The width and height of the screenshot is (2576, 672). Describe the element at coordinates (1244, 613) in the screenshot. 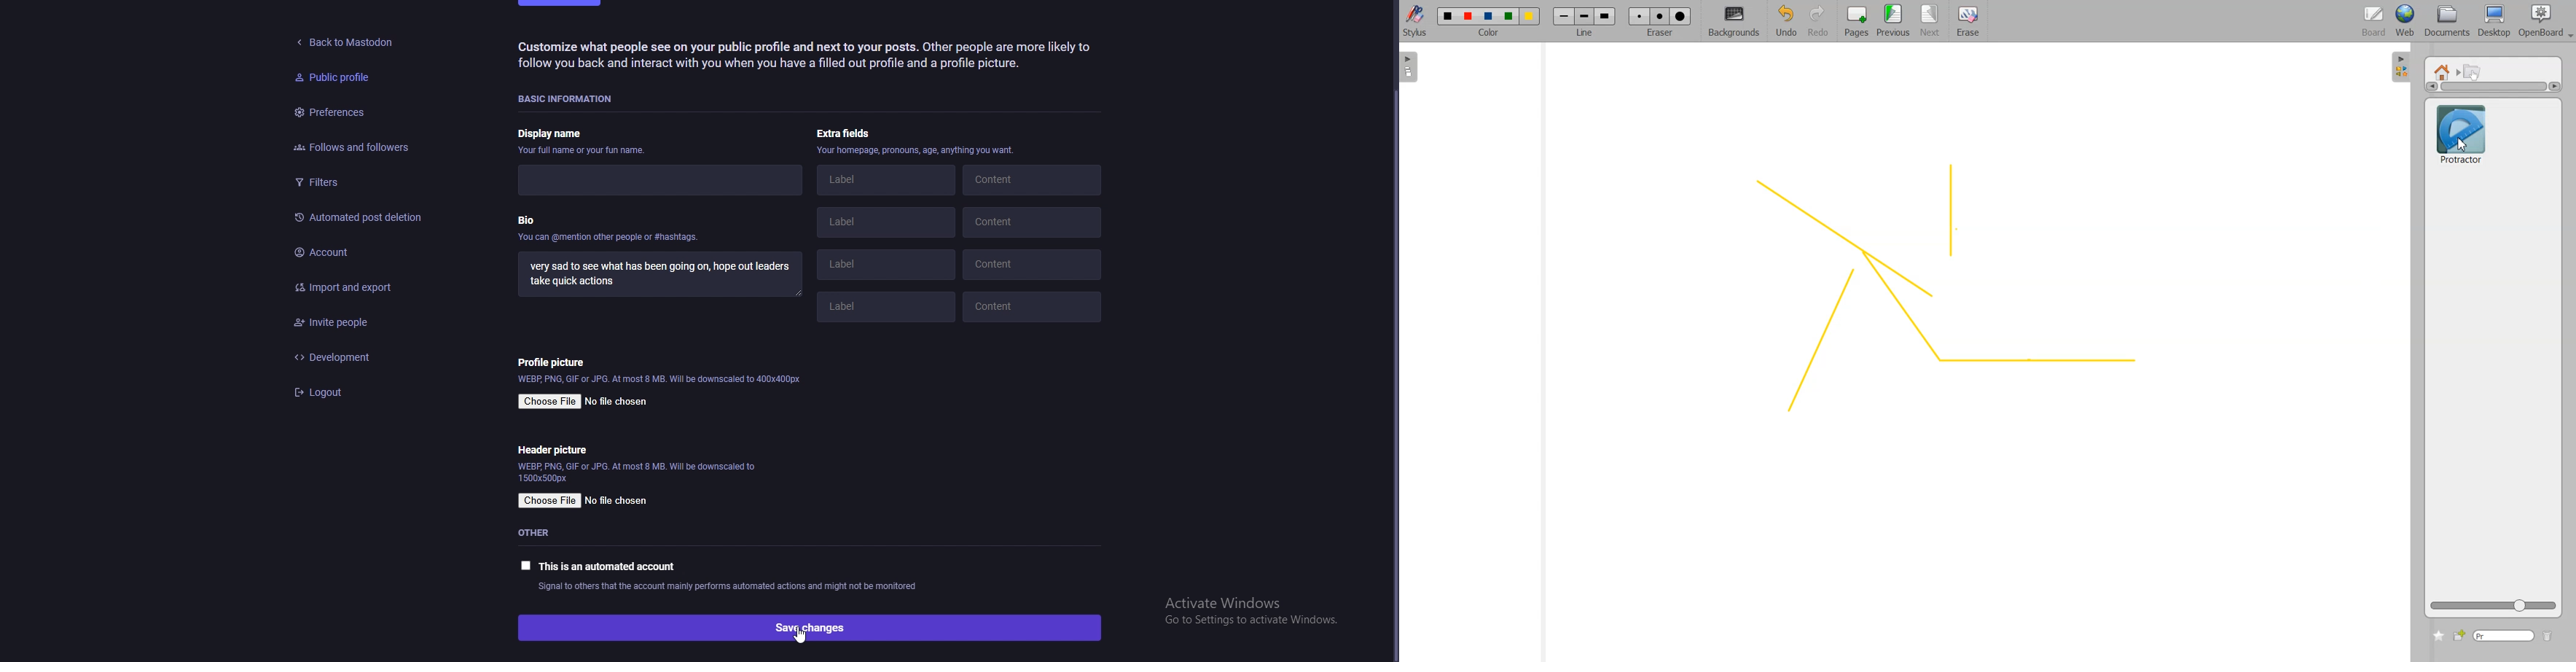

I see `Windows activation prompt` at that location.